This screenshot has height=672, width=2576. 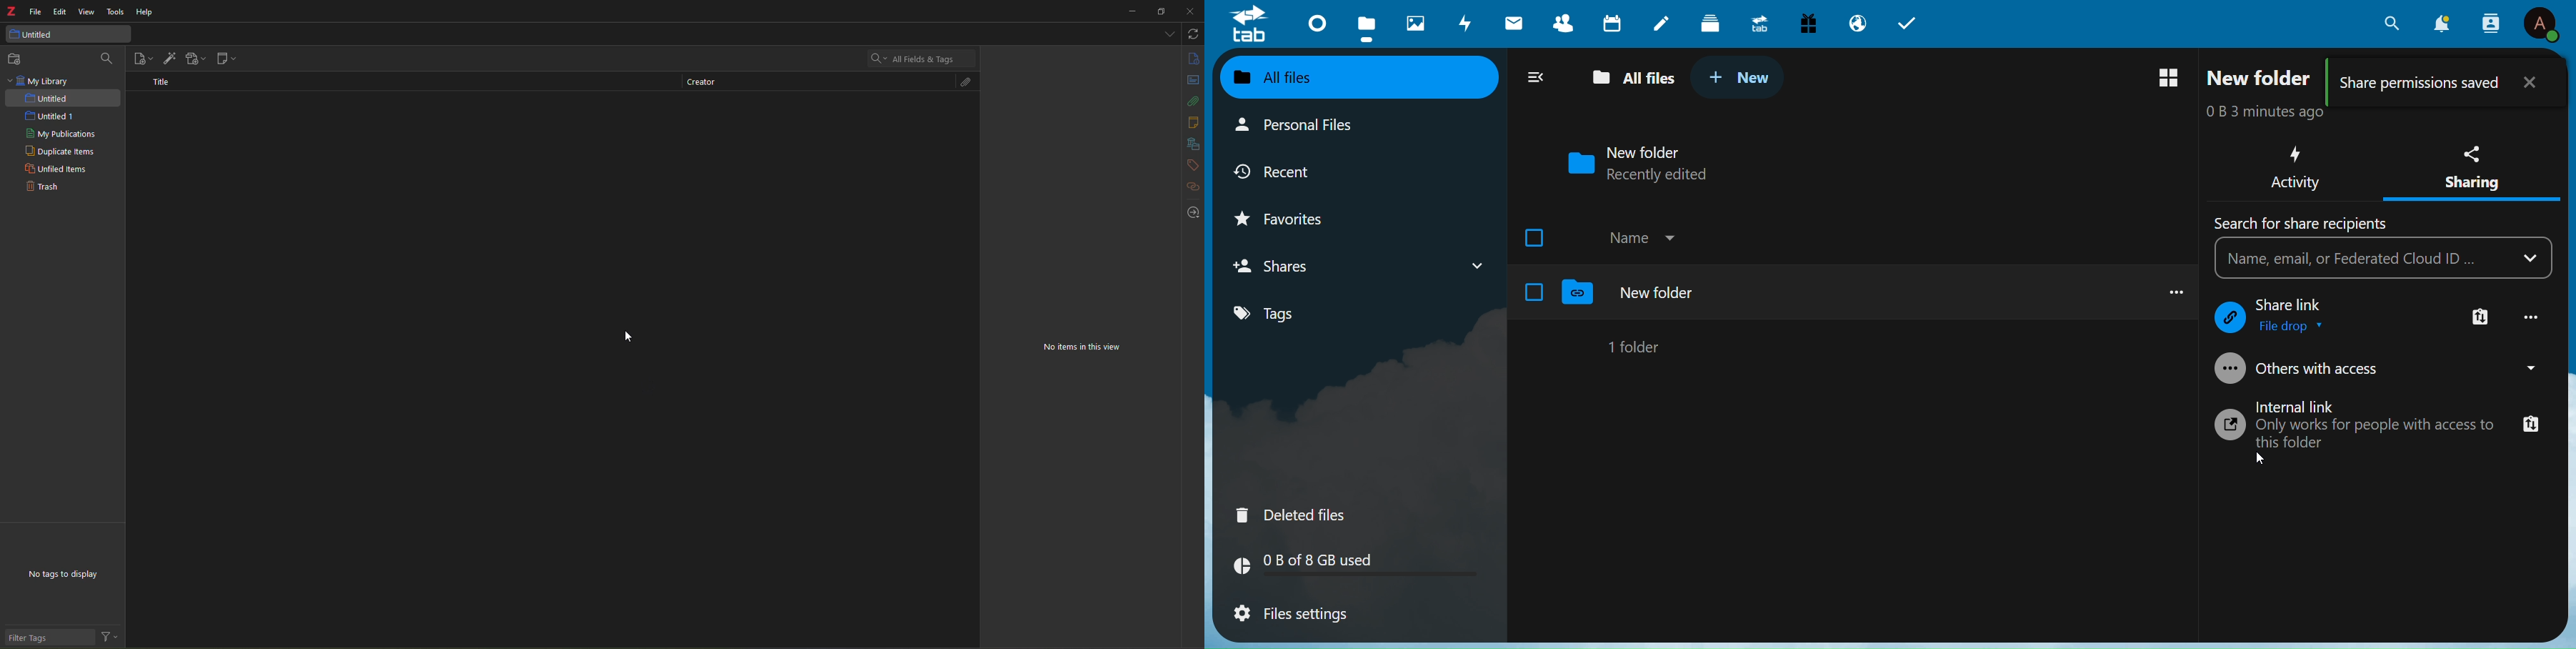 What do you see at coordinates (194, 59) in the screenshot?
I see `add attachment` at bounding box center [194, 59].